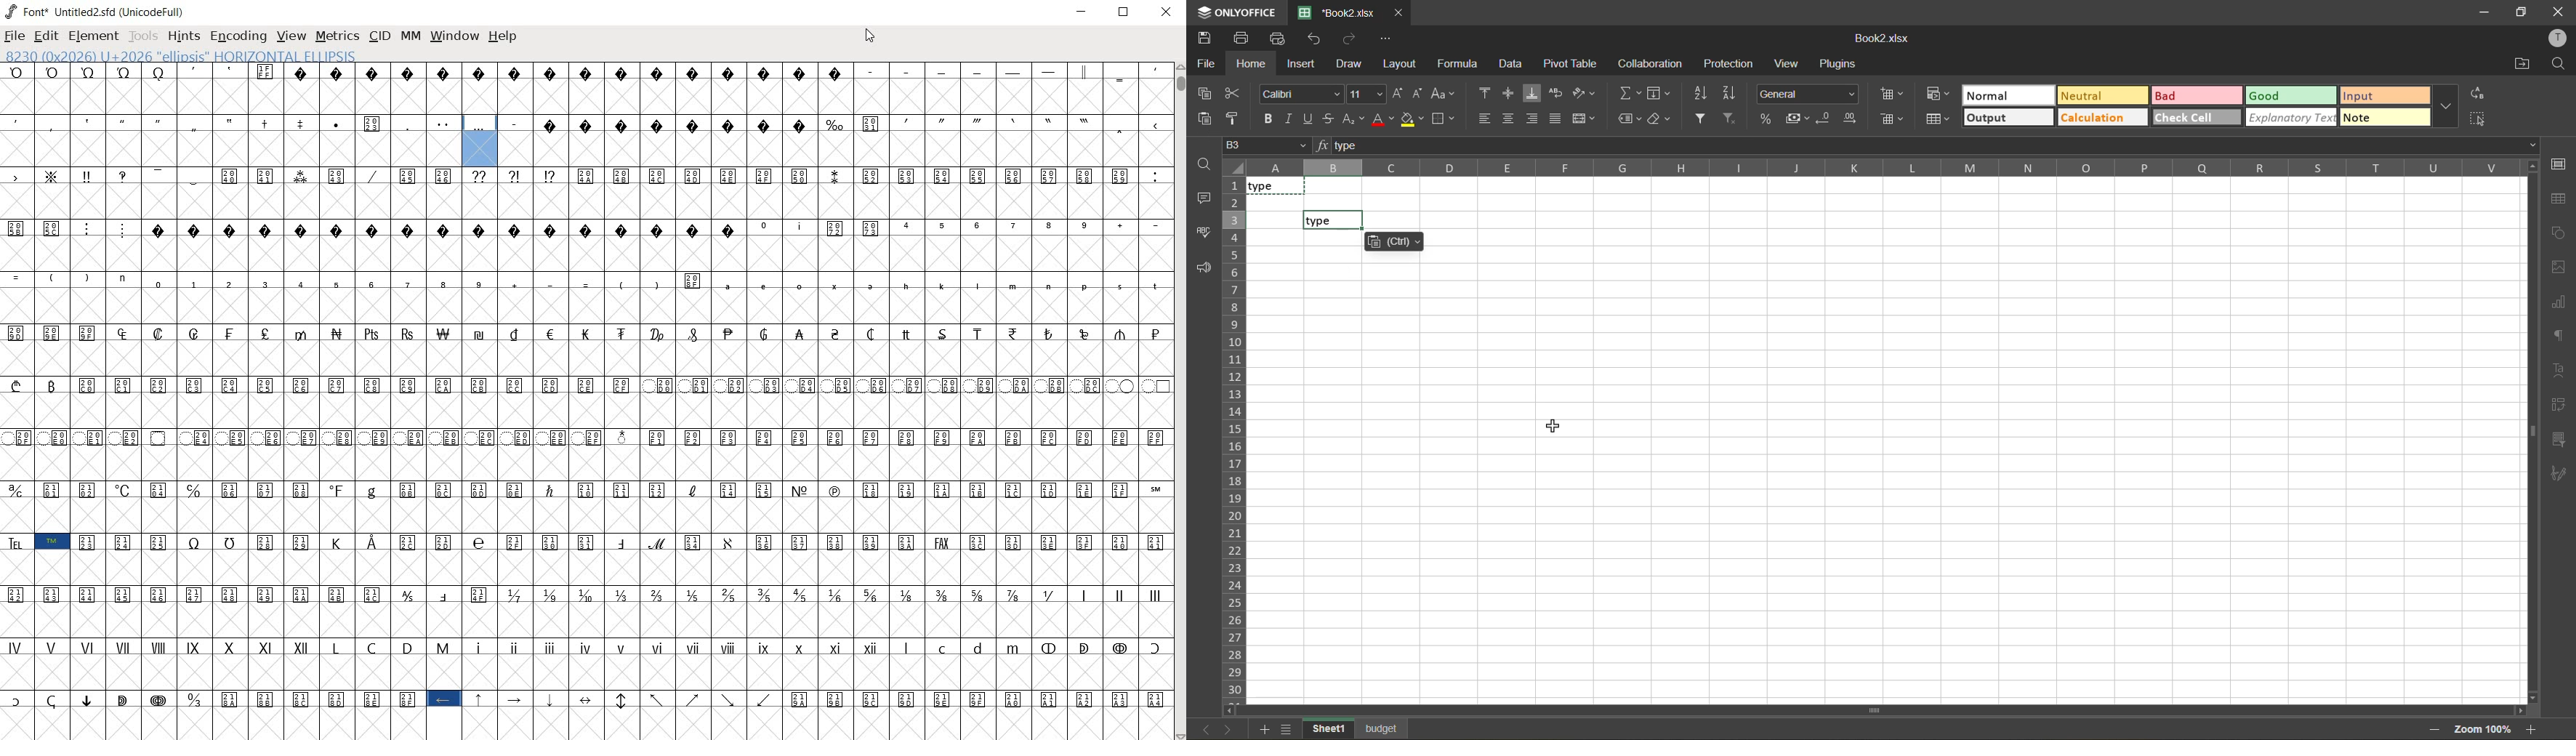 This screenshot has width=2576, height=756. I want to click on check cell, so click(2197, 118).